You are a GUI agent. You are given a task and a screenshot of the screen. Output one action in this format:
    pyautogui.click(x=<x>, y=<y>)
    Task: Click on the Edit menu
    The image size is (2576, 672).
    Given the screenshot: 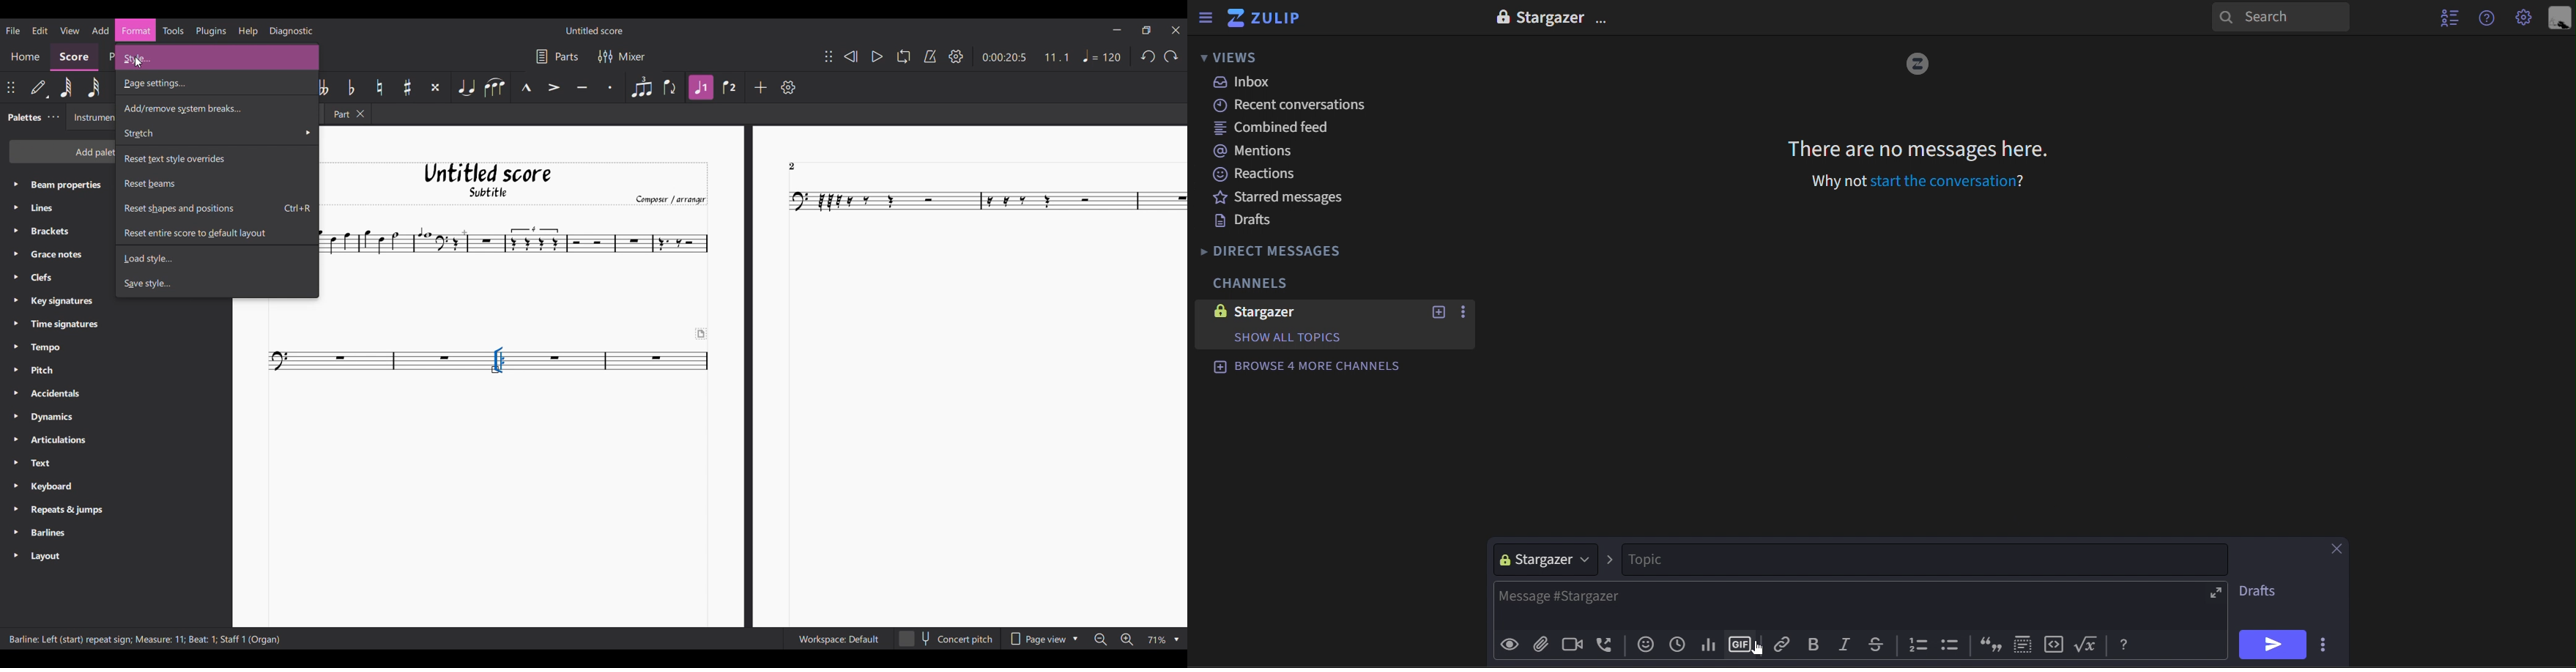 What is the action you would take?
    pyautogui.click(x=41, y=31)
    